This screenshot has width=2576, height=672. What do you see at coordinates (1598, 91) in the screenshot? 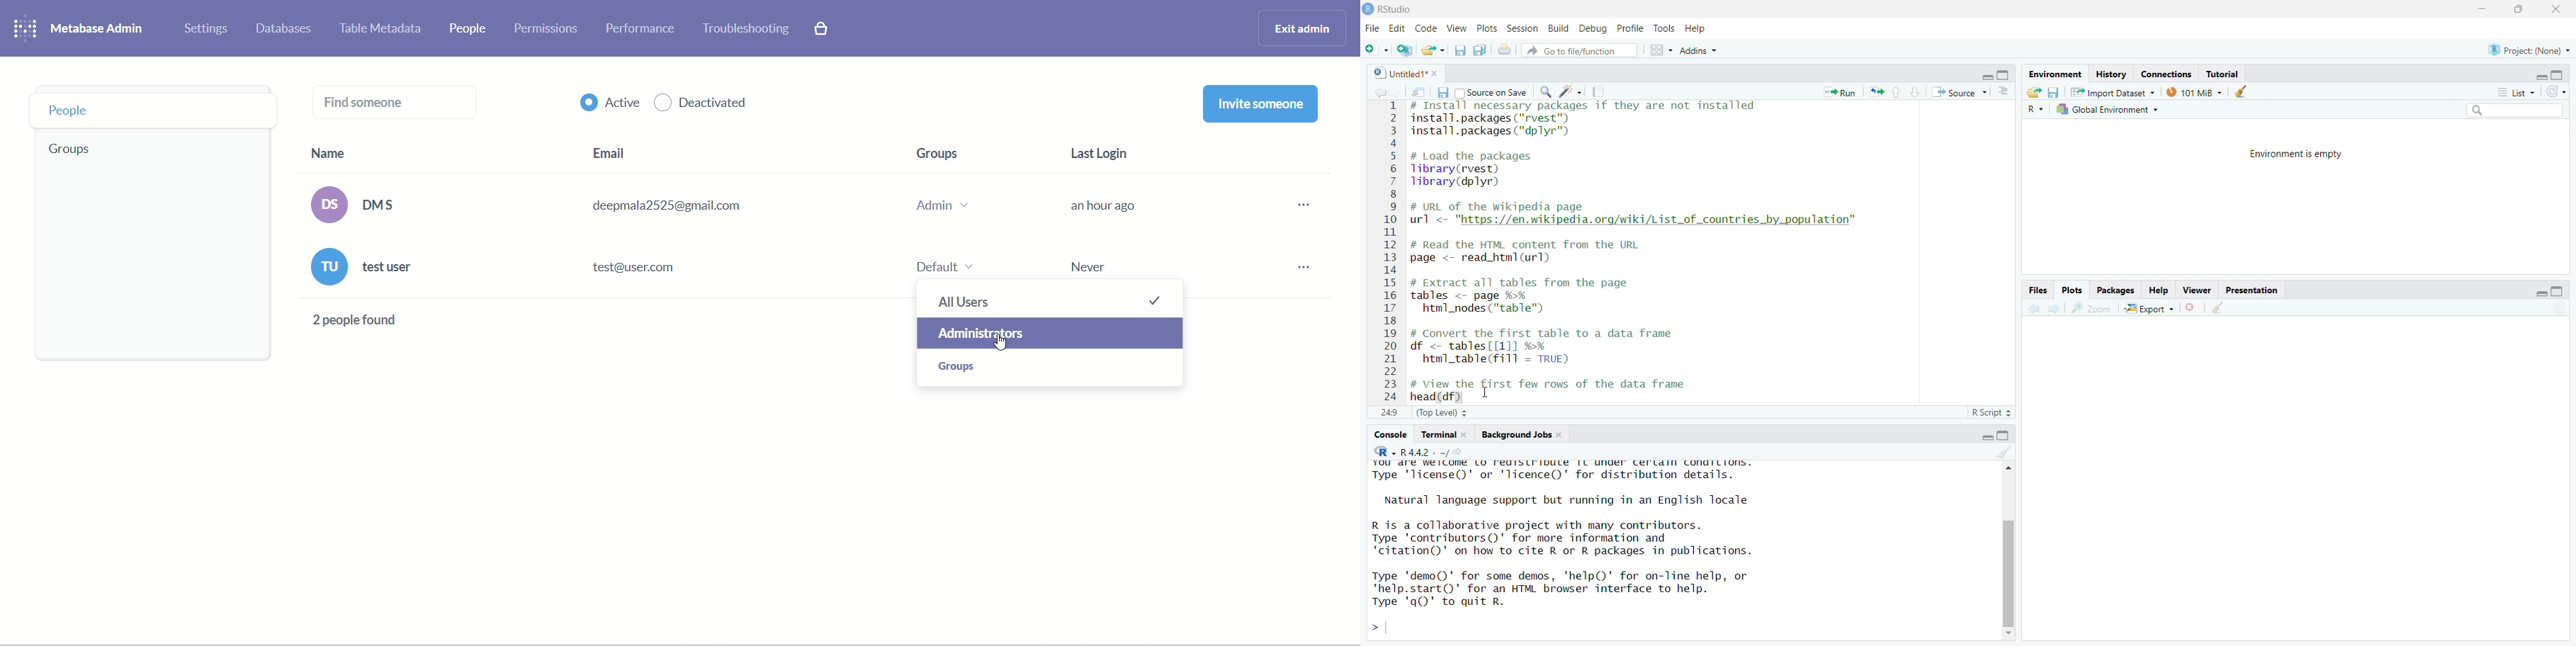
I see `compile report` at bounding box center [1598, 91].